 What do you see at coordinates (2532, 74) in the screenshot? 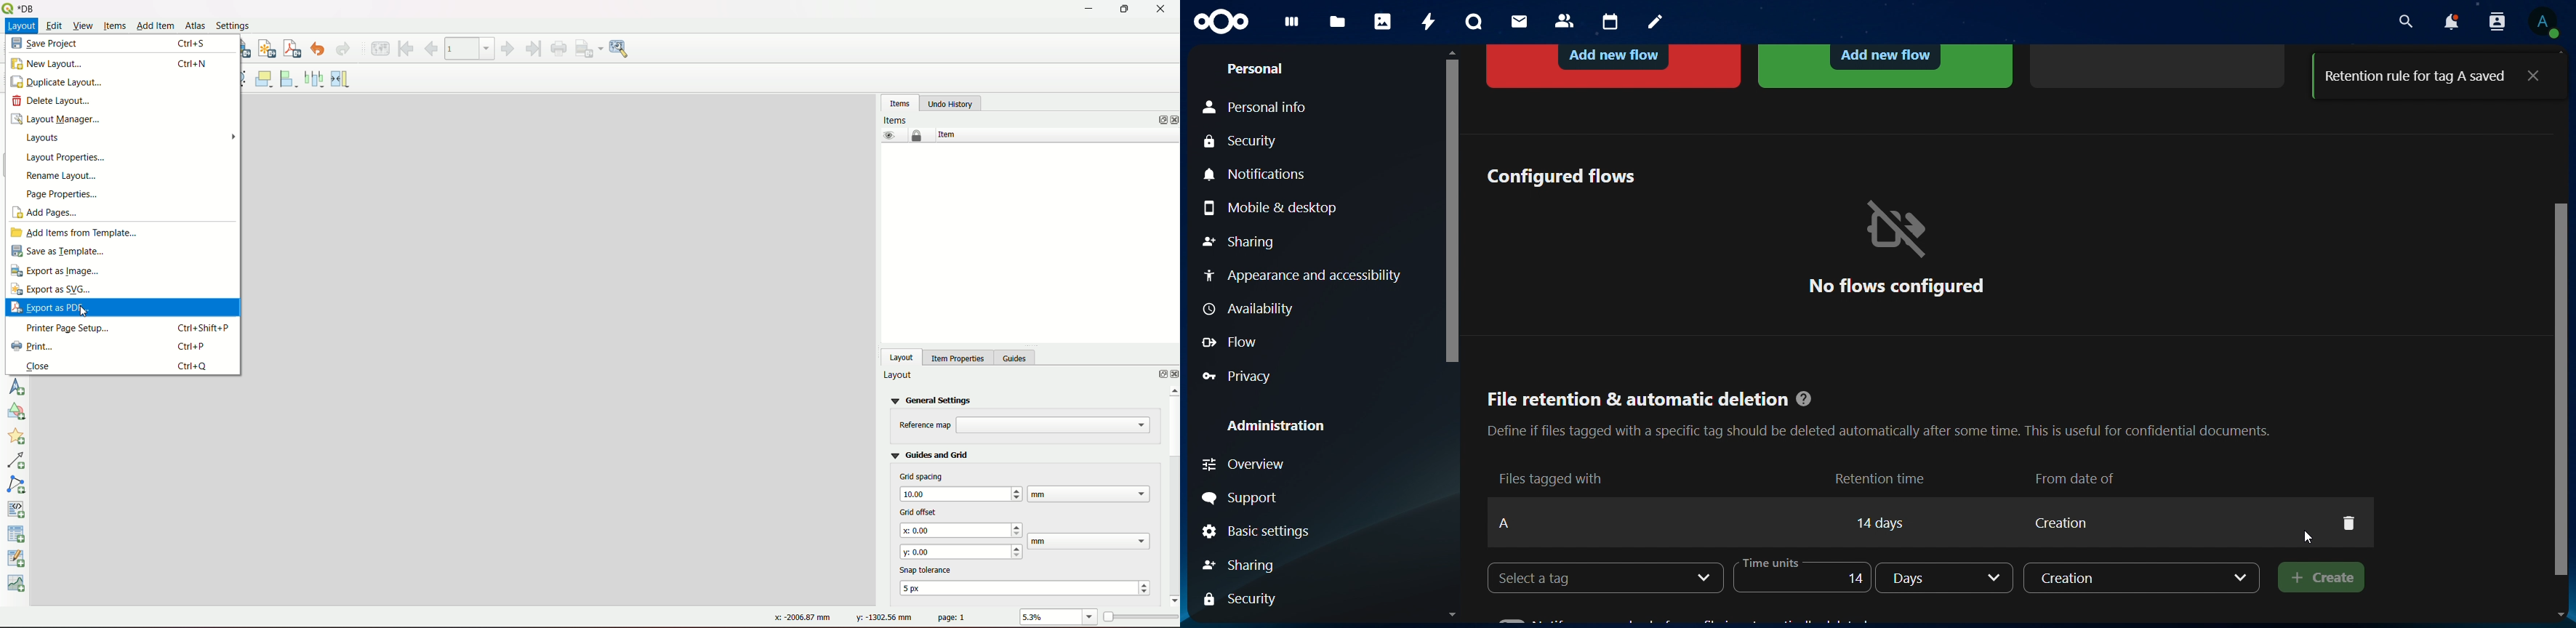
I see `close` at bounding box center [2532, 74].